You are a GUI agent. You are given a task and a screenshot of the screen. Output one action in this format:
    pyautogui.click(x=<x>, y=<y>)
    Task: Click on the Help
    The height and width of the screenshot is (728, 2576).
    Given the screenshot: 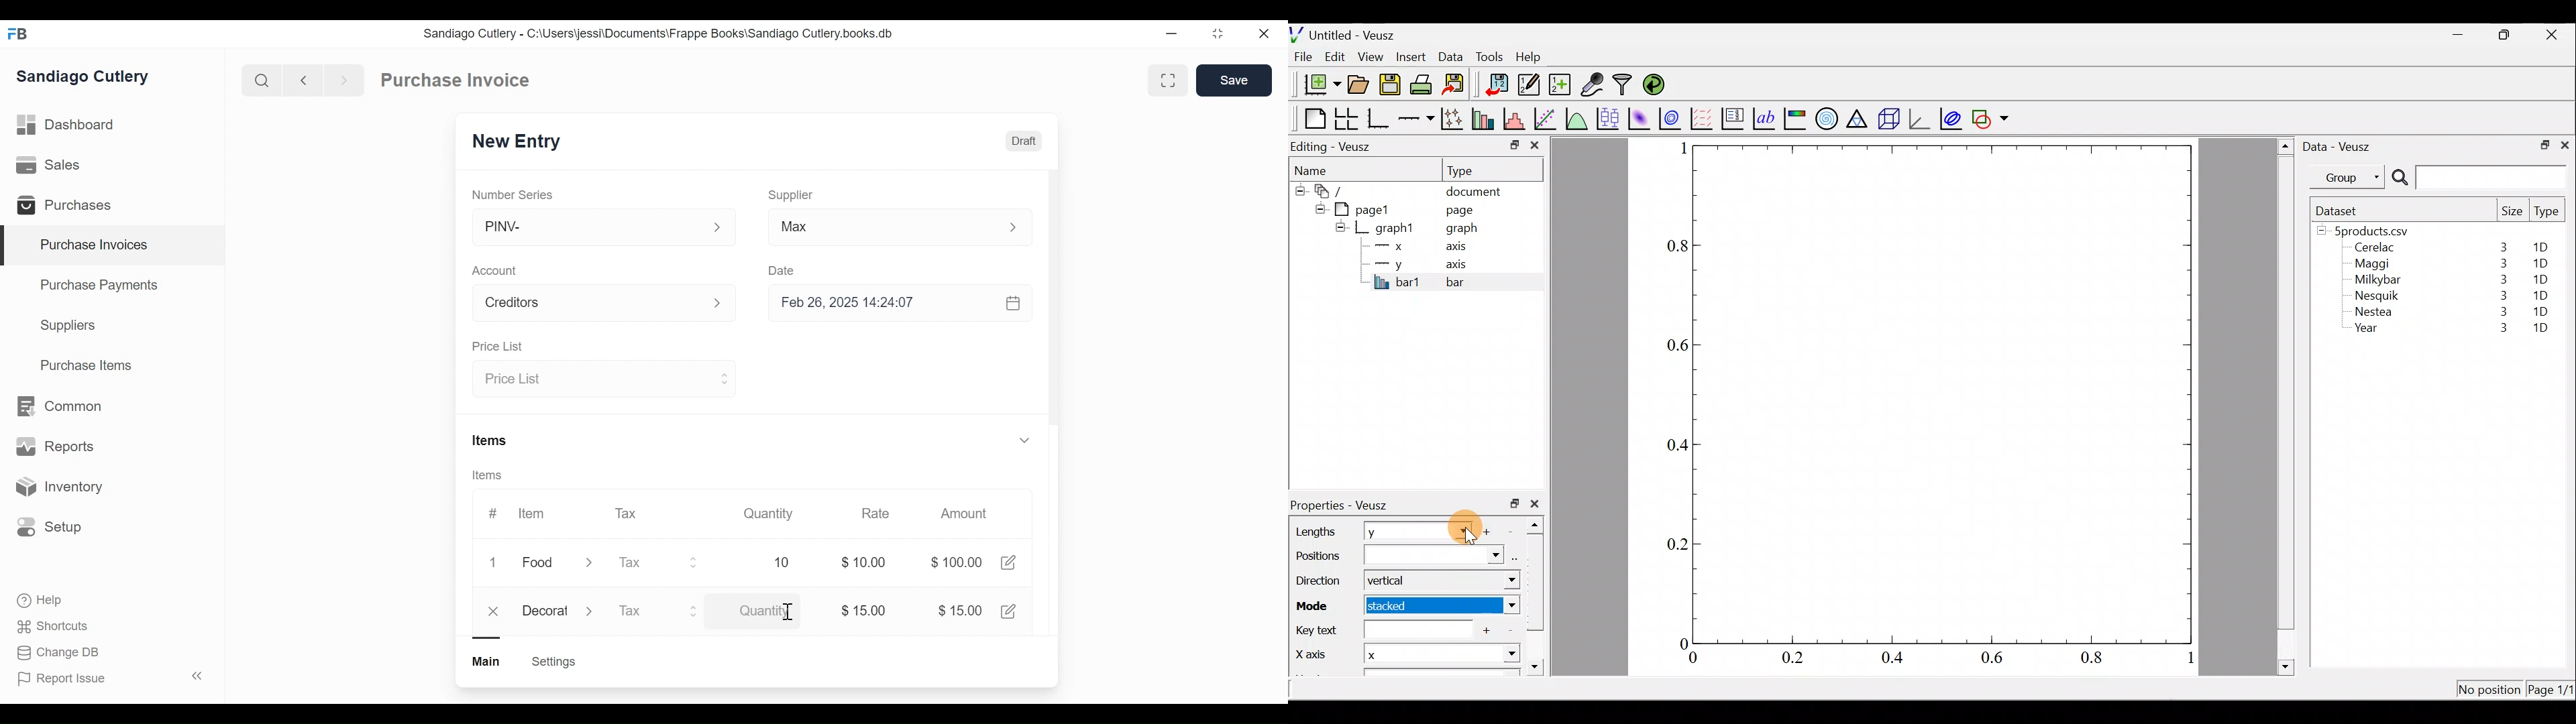 What is the action you would take?
    pyautogui.click(x=41, y=601)
    